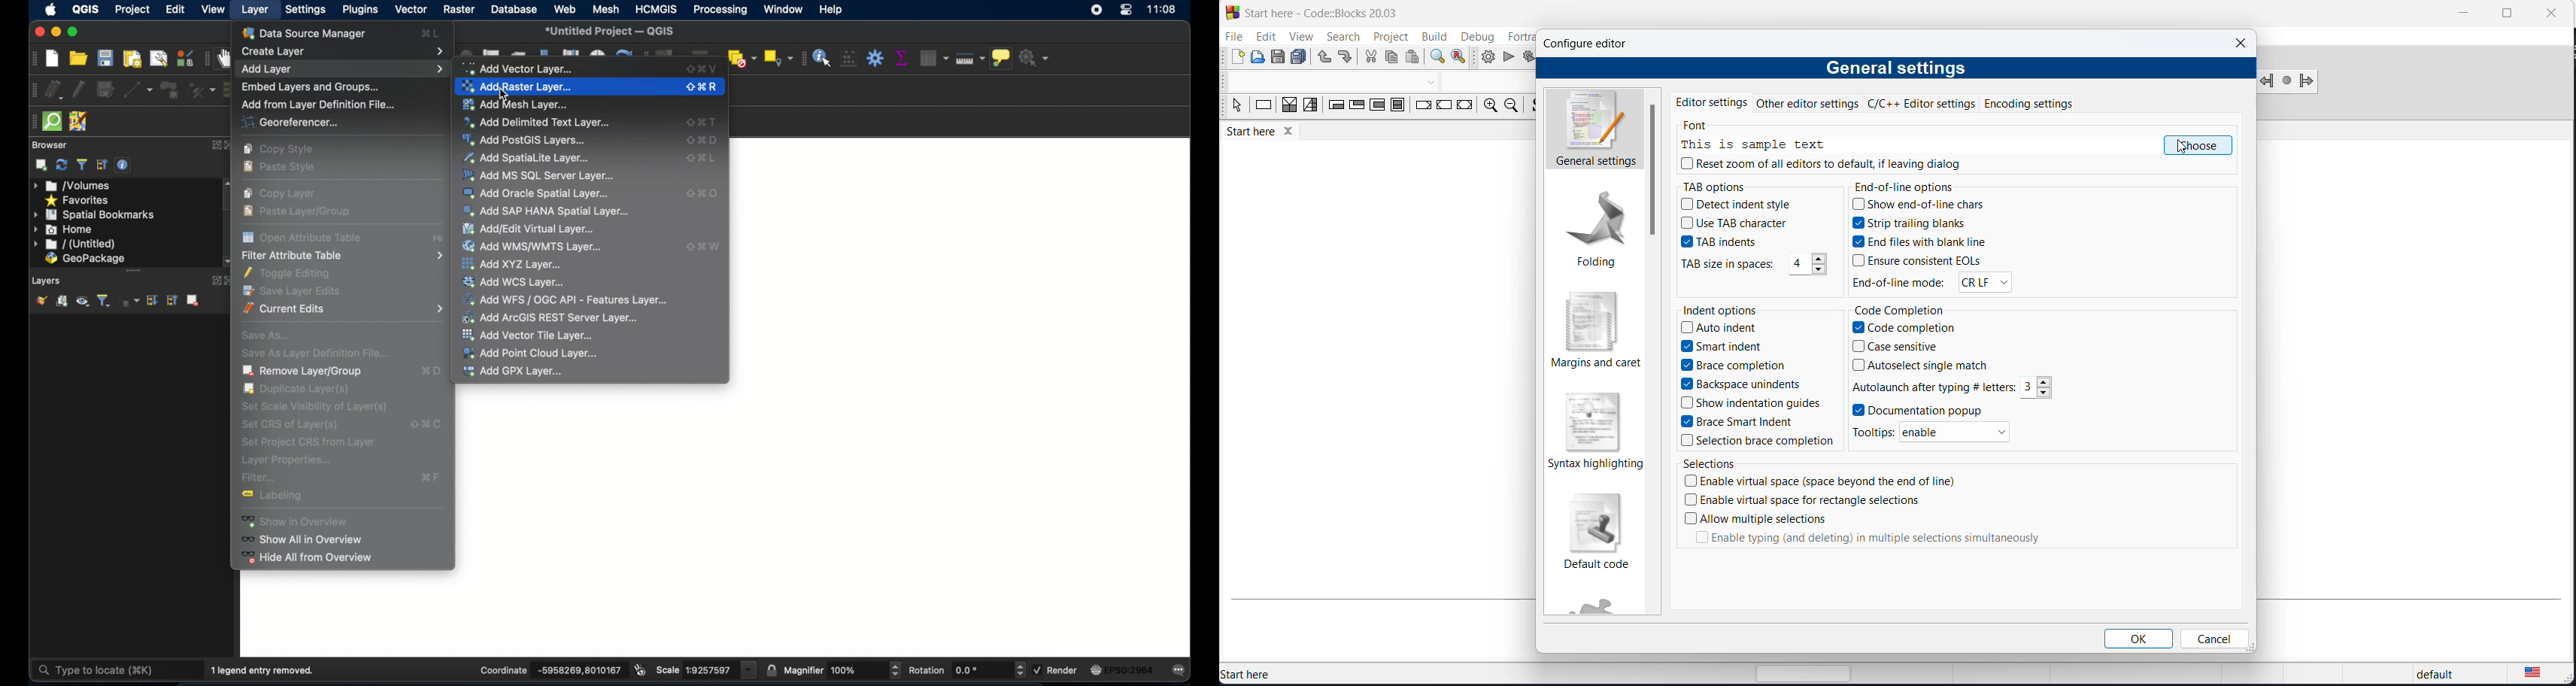 This screenshot has height=700, width=2576. Describe the element at coordinates (1397, 106) in the screenshot. I see `block instruction` at that location.